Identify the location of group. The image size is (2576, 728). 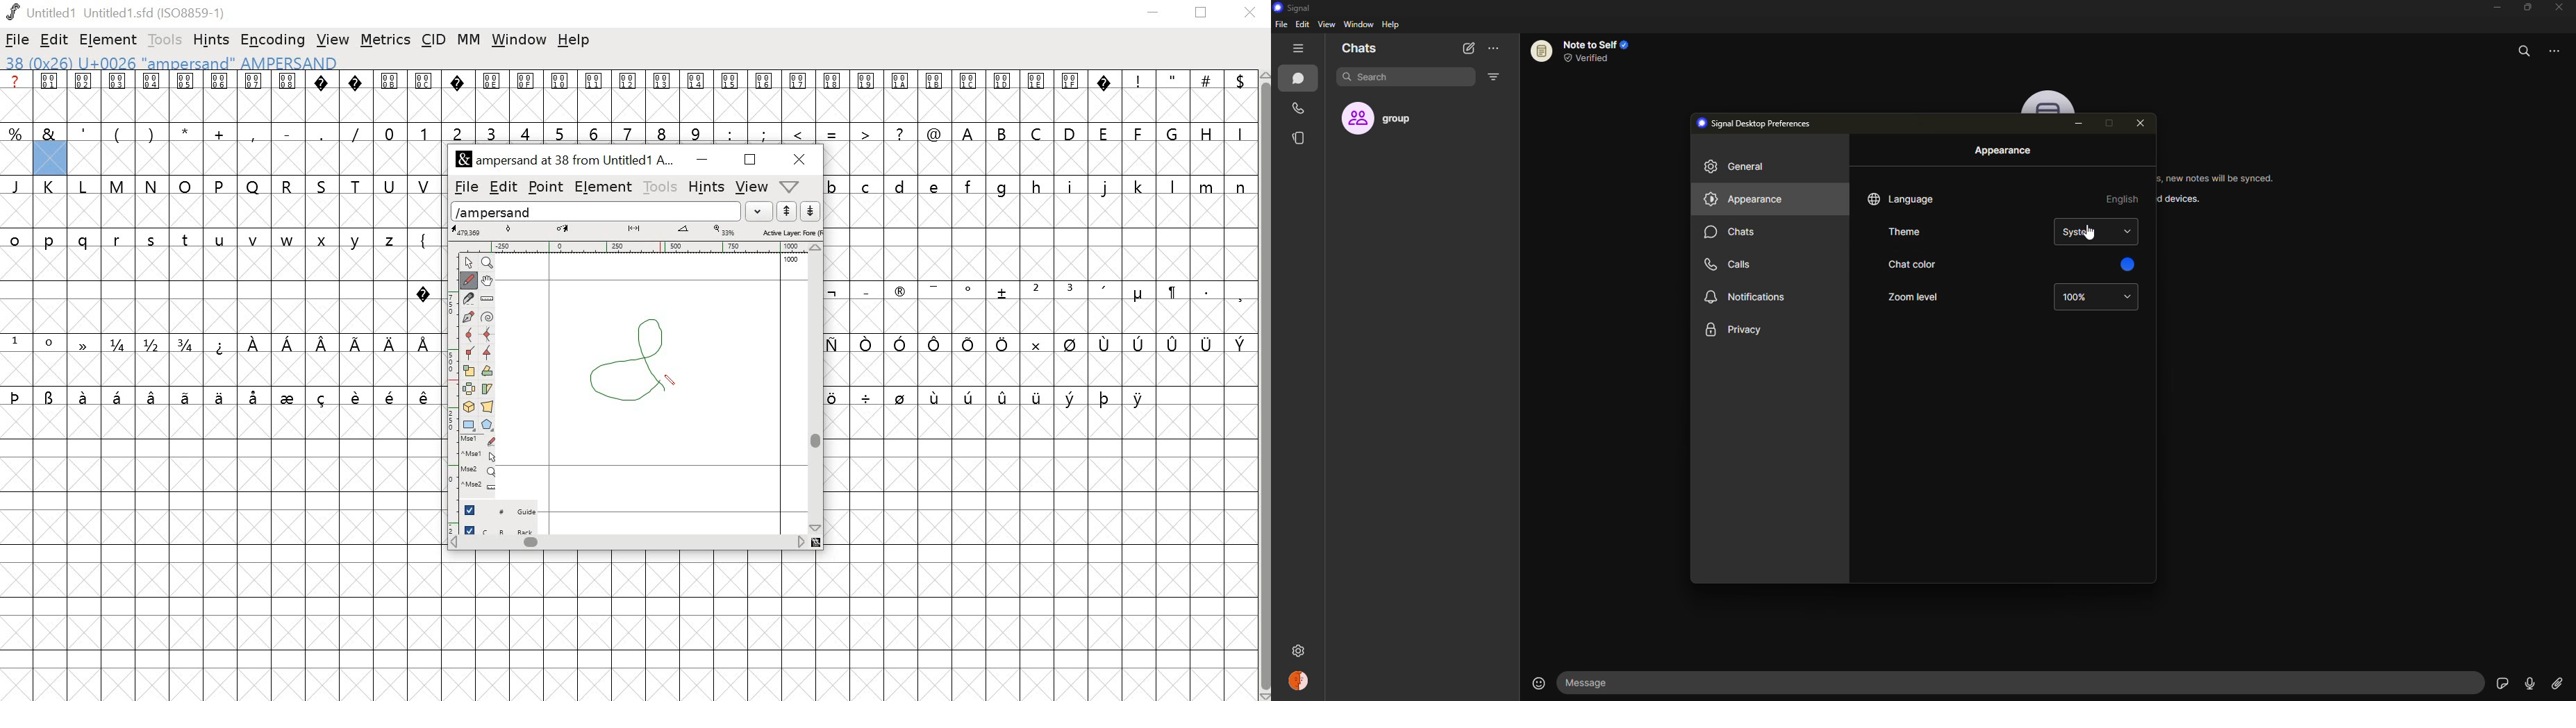
(1391, 119).